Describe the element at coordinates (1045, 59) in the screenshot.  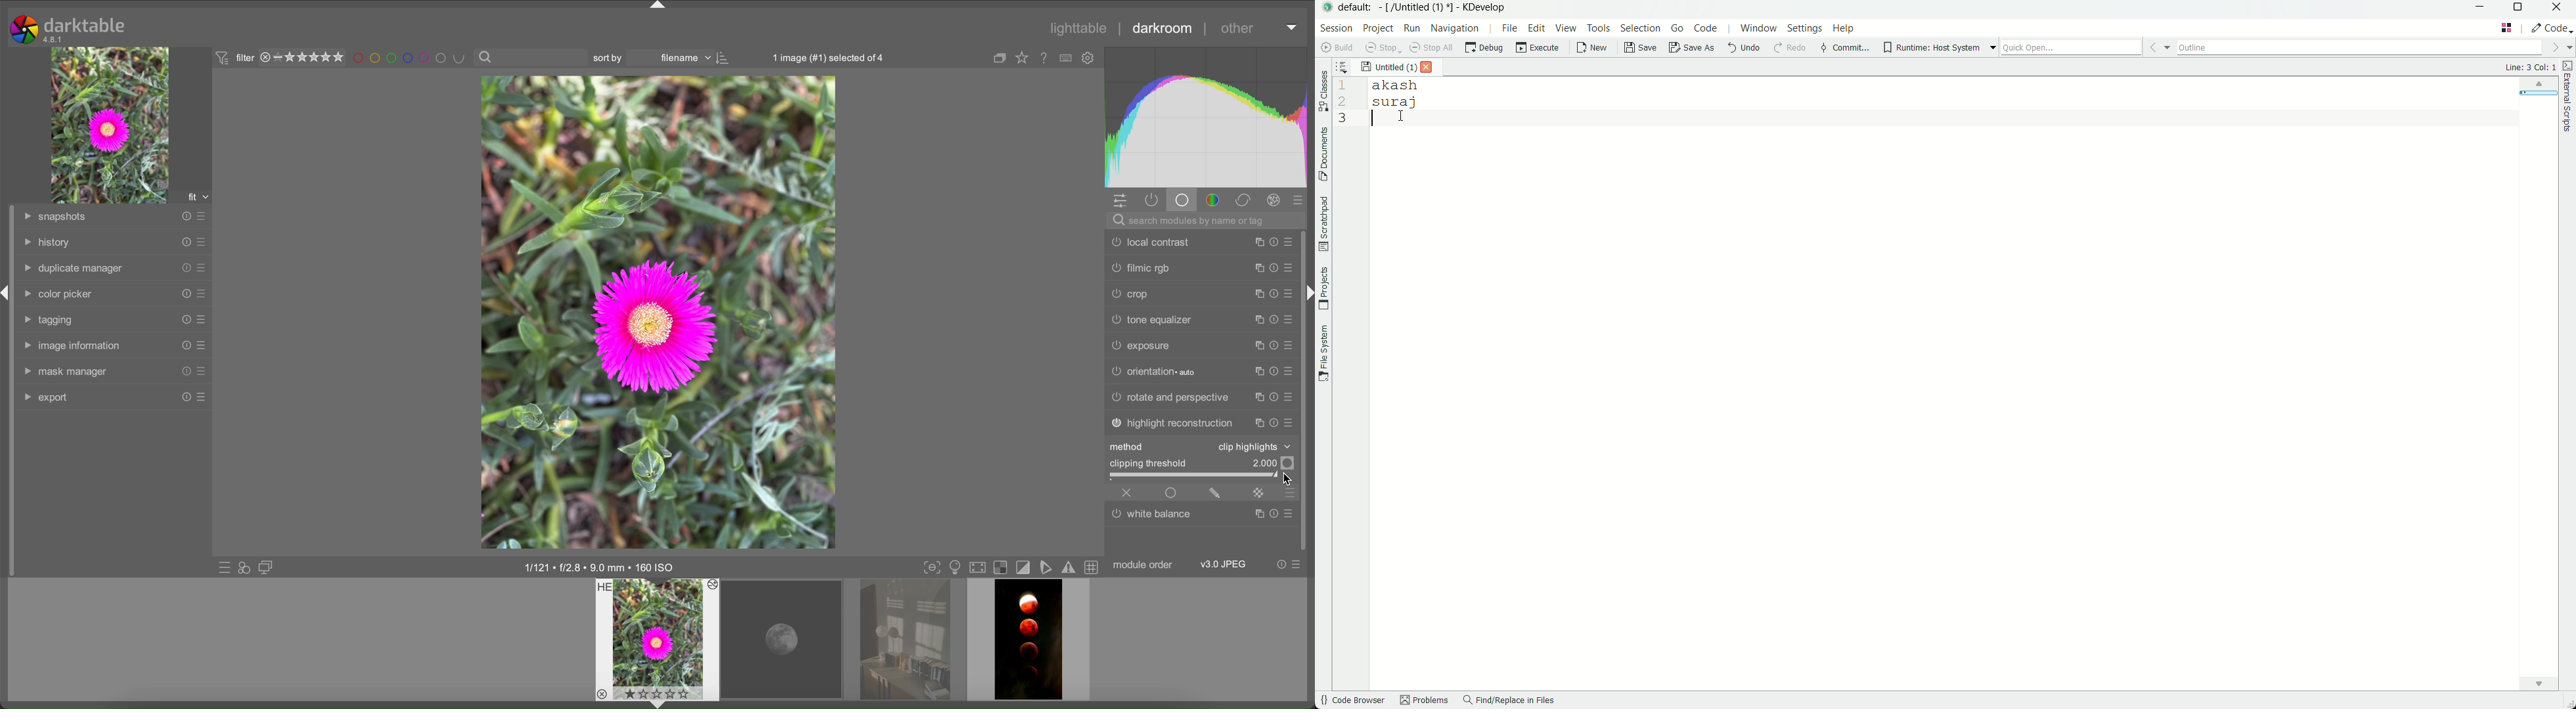
I see `online help` at that location.